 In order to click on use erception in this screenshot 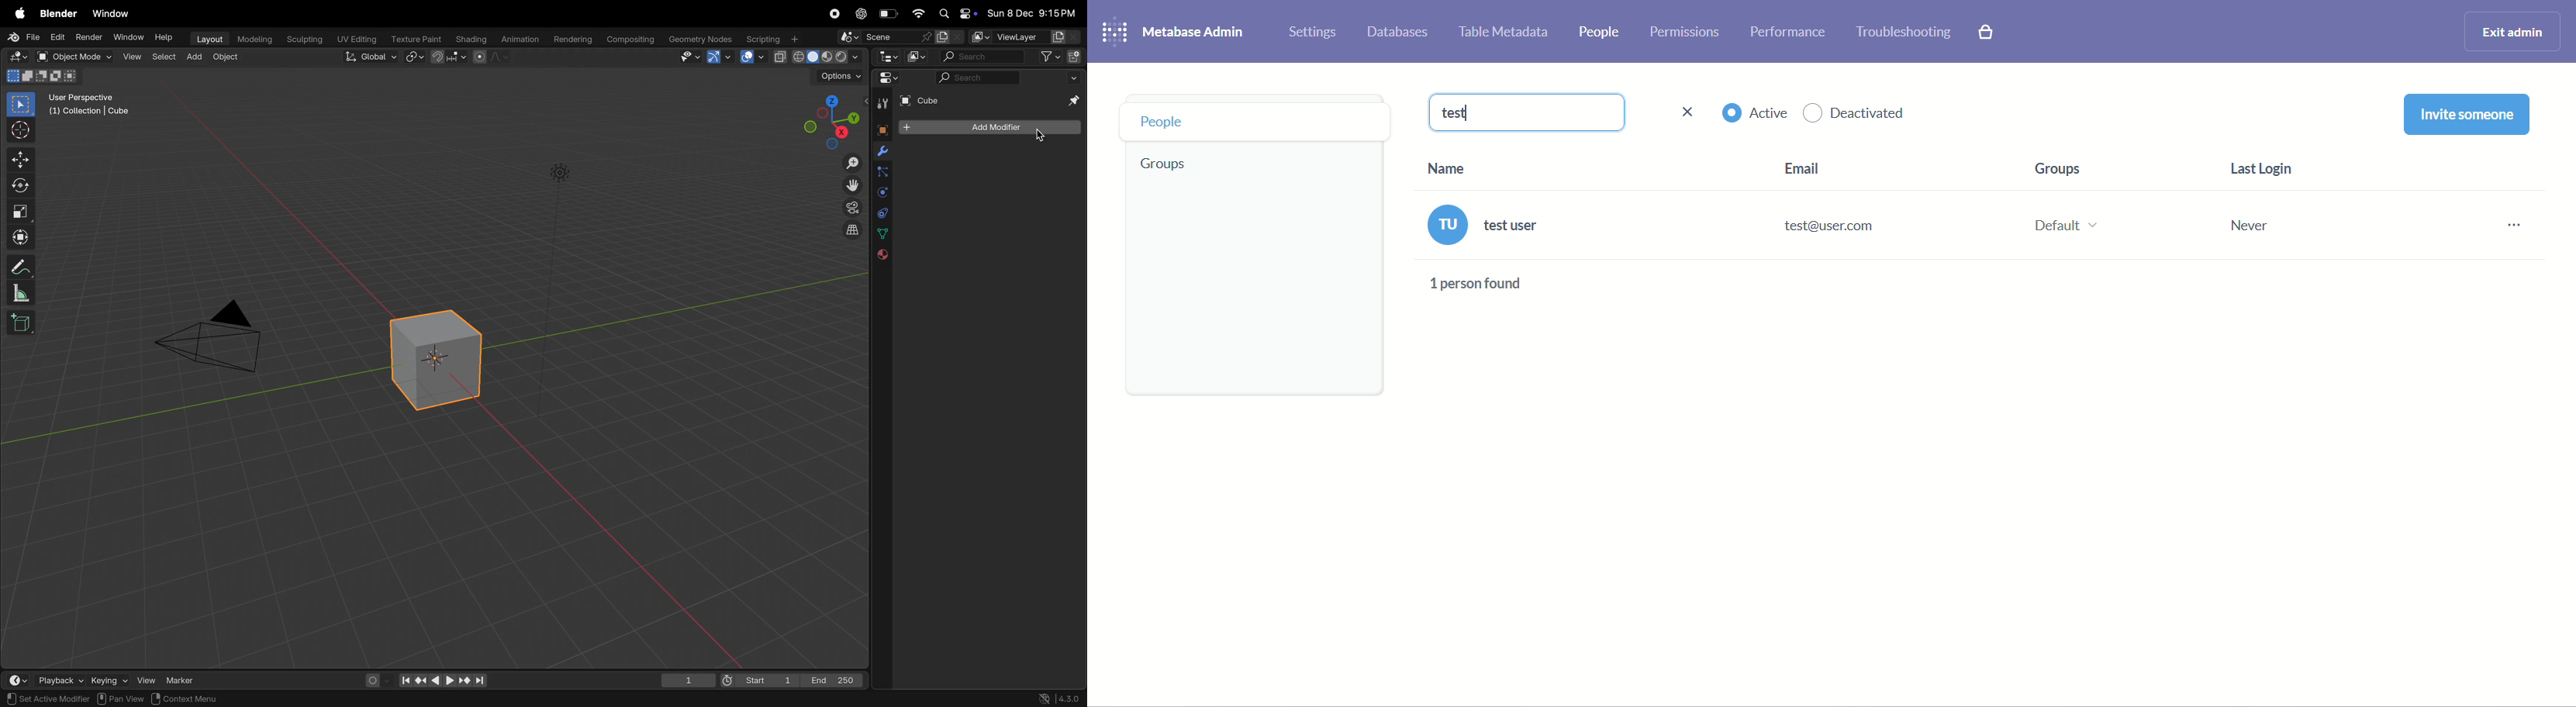, I will do `click(87, 98)`.